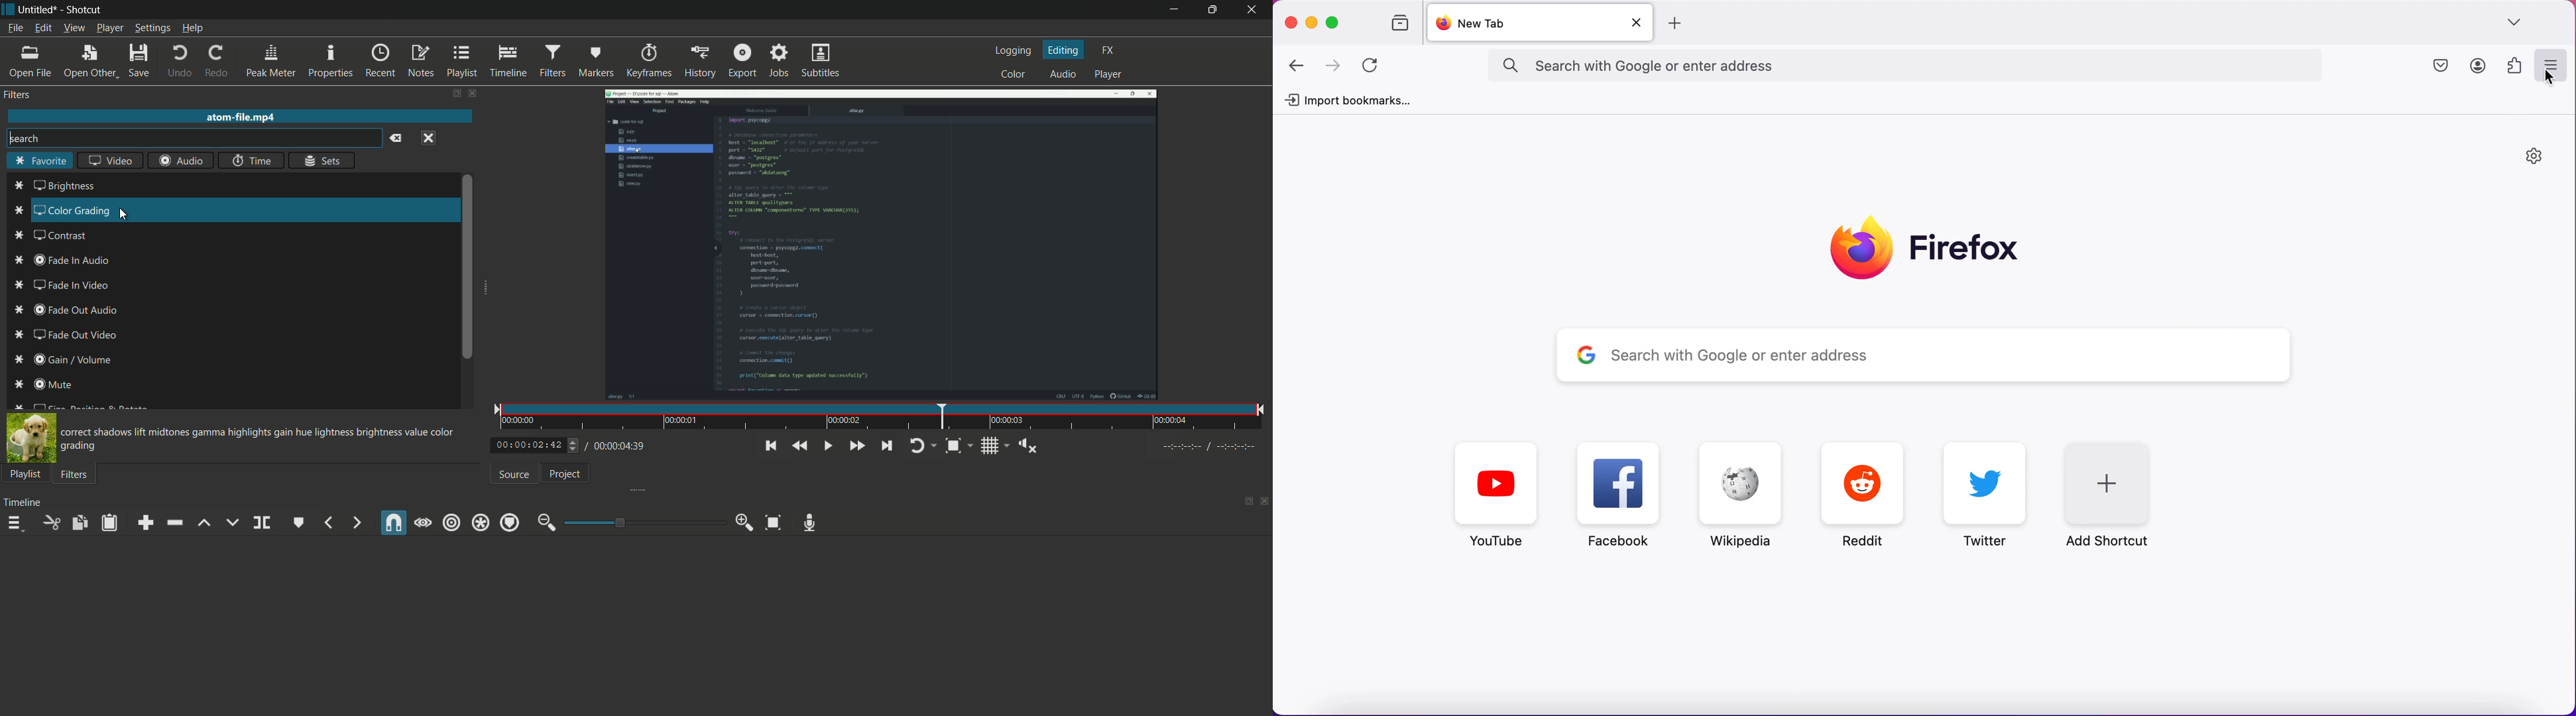 The width and height of the screenshot is (2576, 728). Describe the element at coordinates (231, 522) in the screenshot. I see `overwrite` at that location.